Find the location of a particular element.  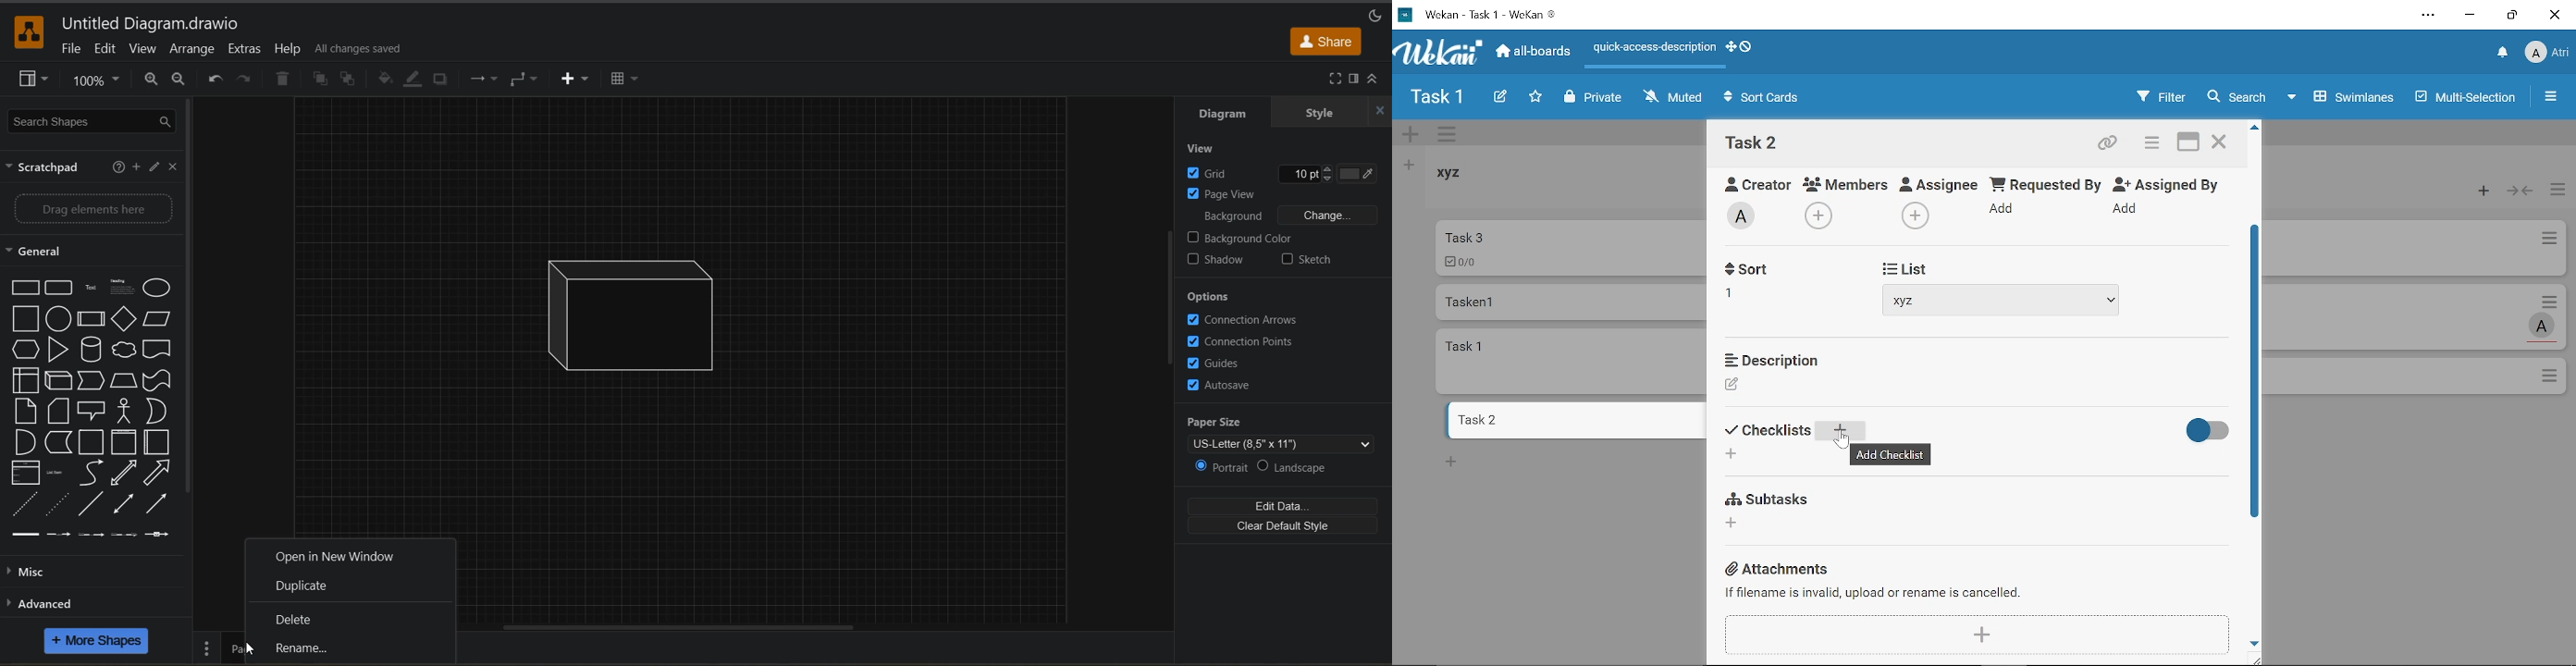

table is located at coordinates (625, 82).